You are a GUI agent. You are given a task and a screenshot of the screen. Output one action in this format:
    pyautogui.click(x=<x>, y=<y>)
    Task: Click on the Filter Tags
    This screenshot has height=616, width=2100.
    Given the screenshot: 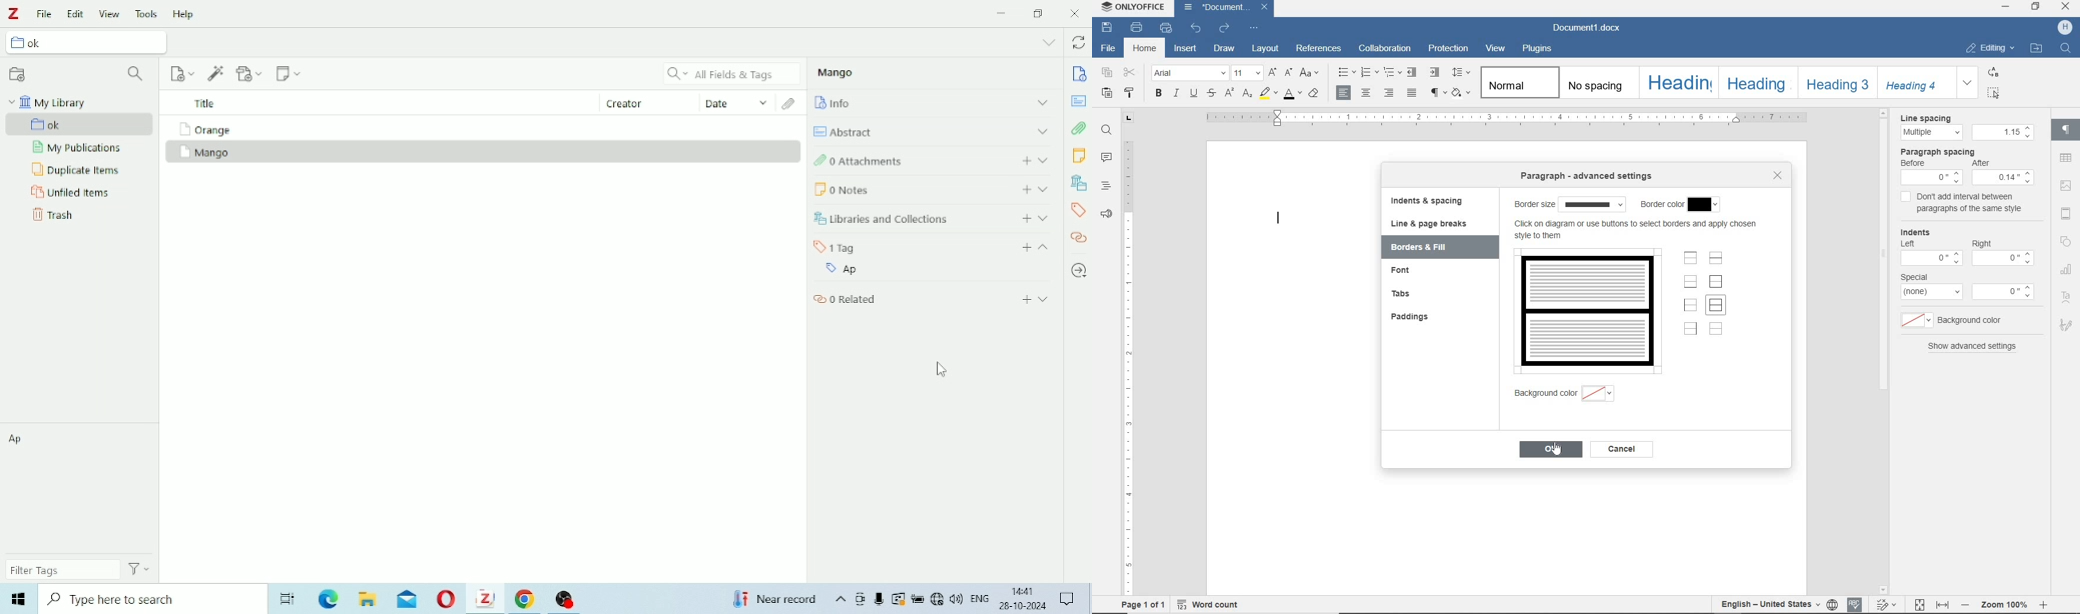 What is the action you would take?
    pyautogui.click(x=59, y=570)
    